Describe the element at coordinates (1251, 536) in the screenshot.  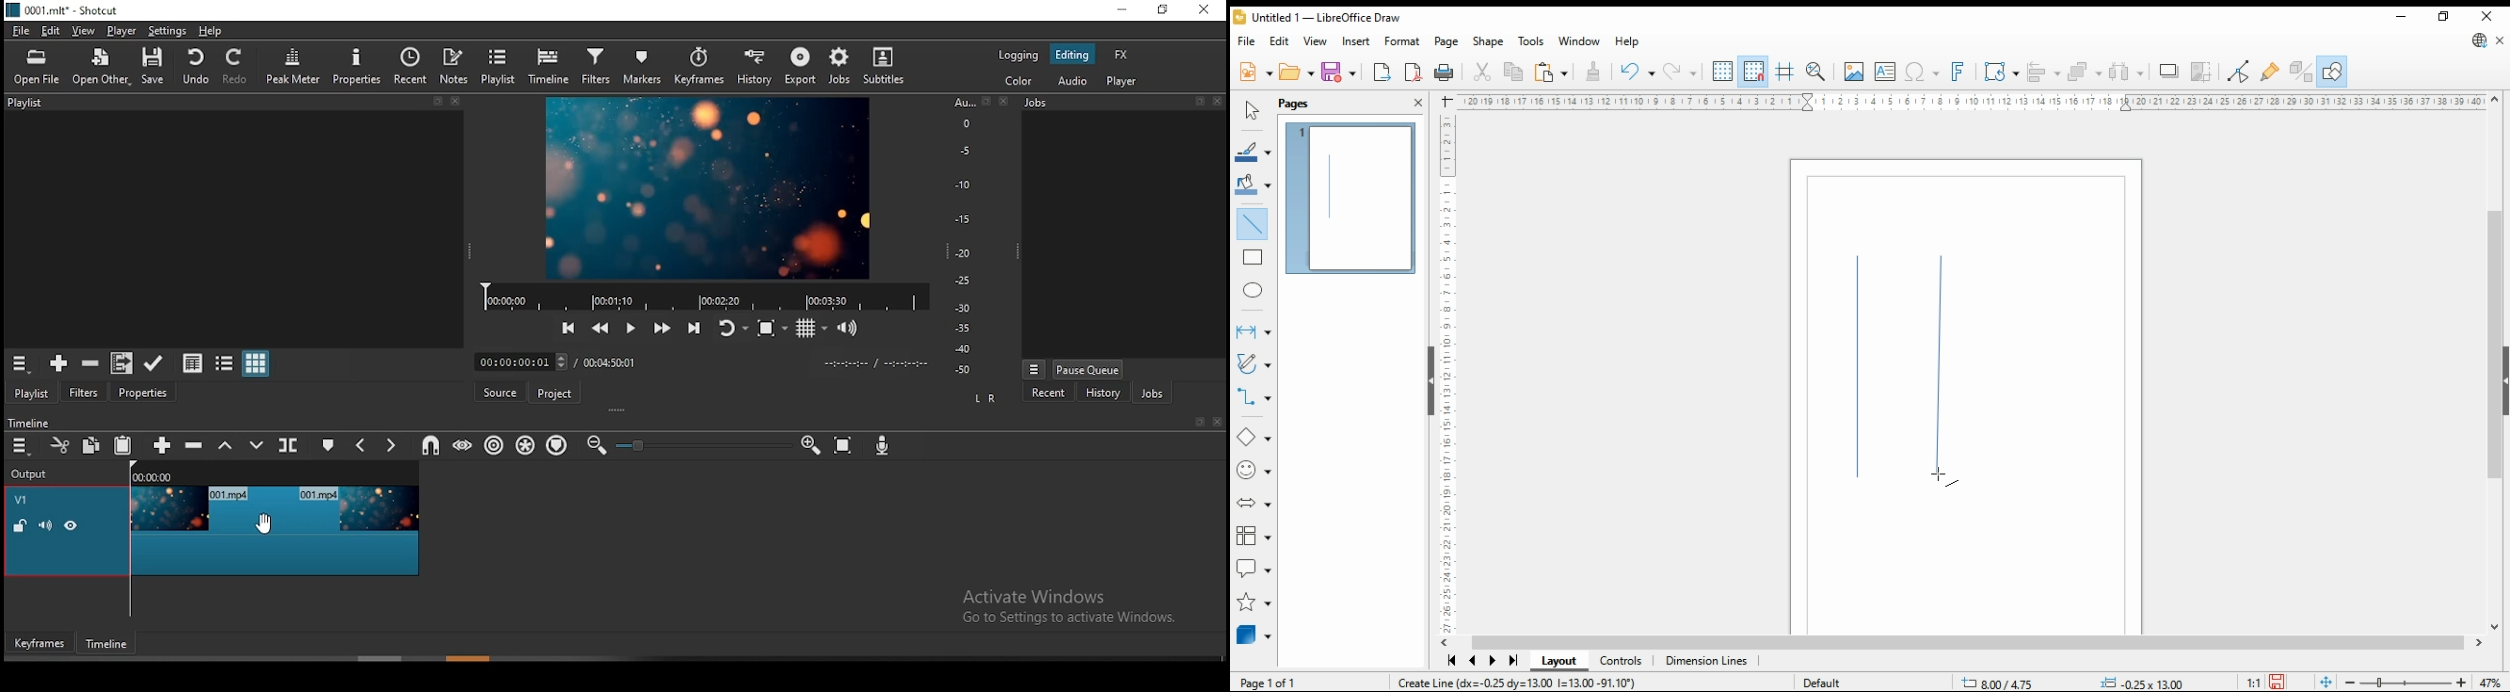
I see `flowchart` at that location.